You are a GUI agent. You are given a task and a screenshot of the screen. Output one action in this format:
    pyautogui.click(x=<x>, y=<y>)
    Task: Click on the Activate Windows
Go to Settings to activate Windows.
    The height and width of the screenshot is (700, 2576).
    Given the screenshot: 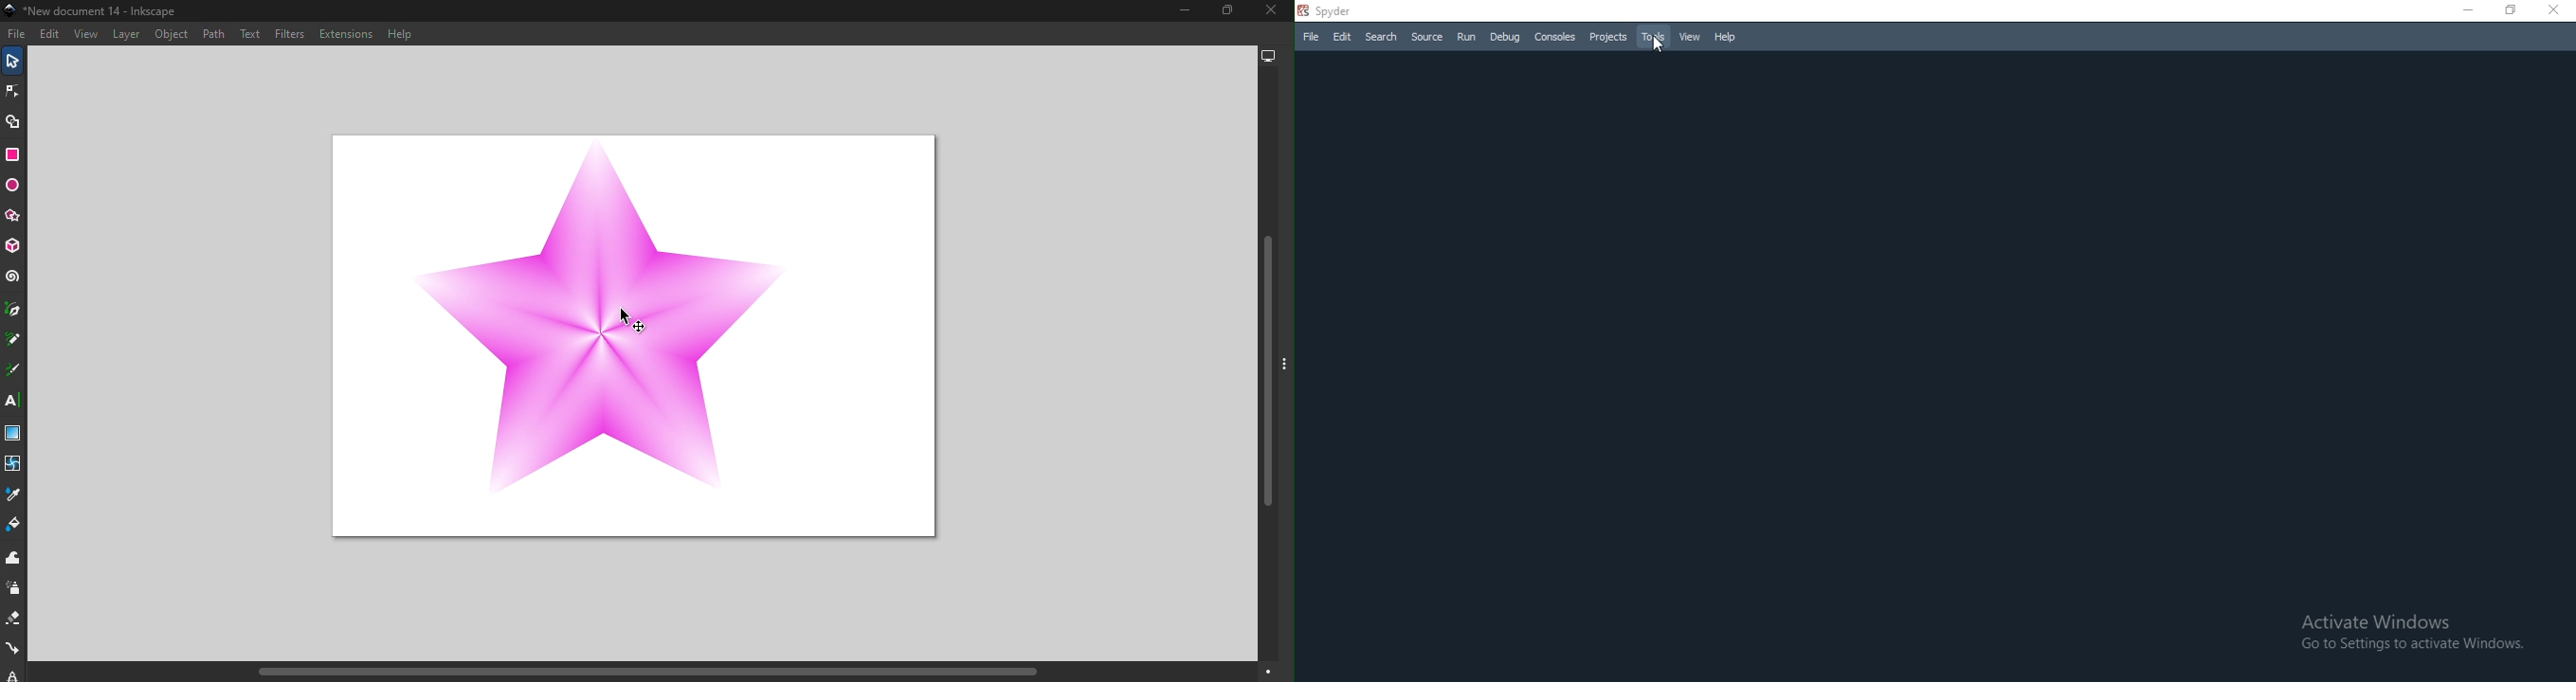 What is the action you would take?
    pyautogui.click(x=2414, y=633)
    